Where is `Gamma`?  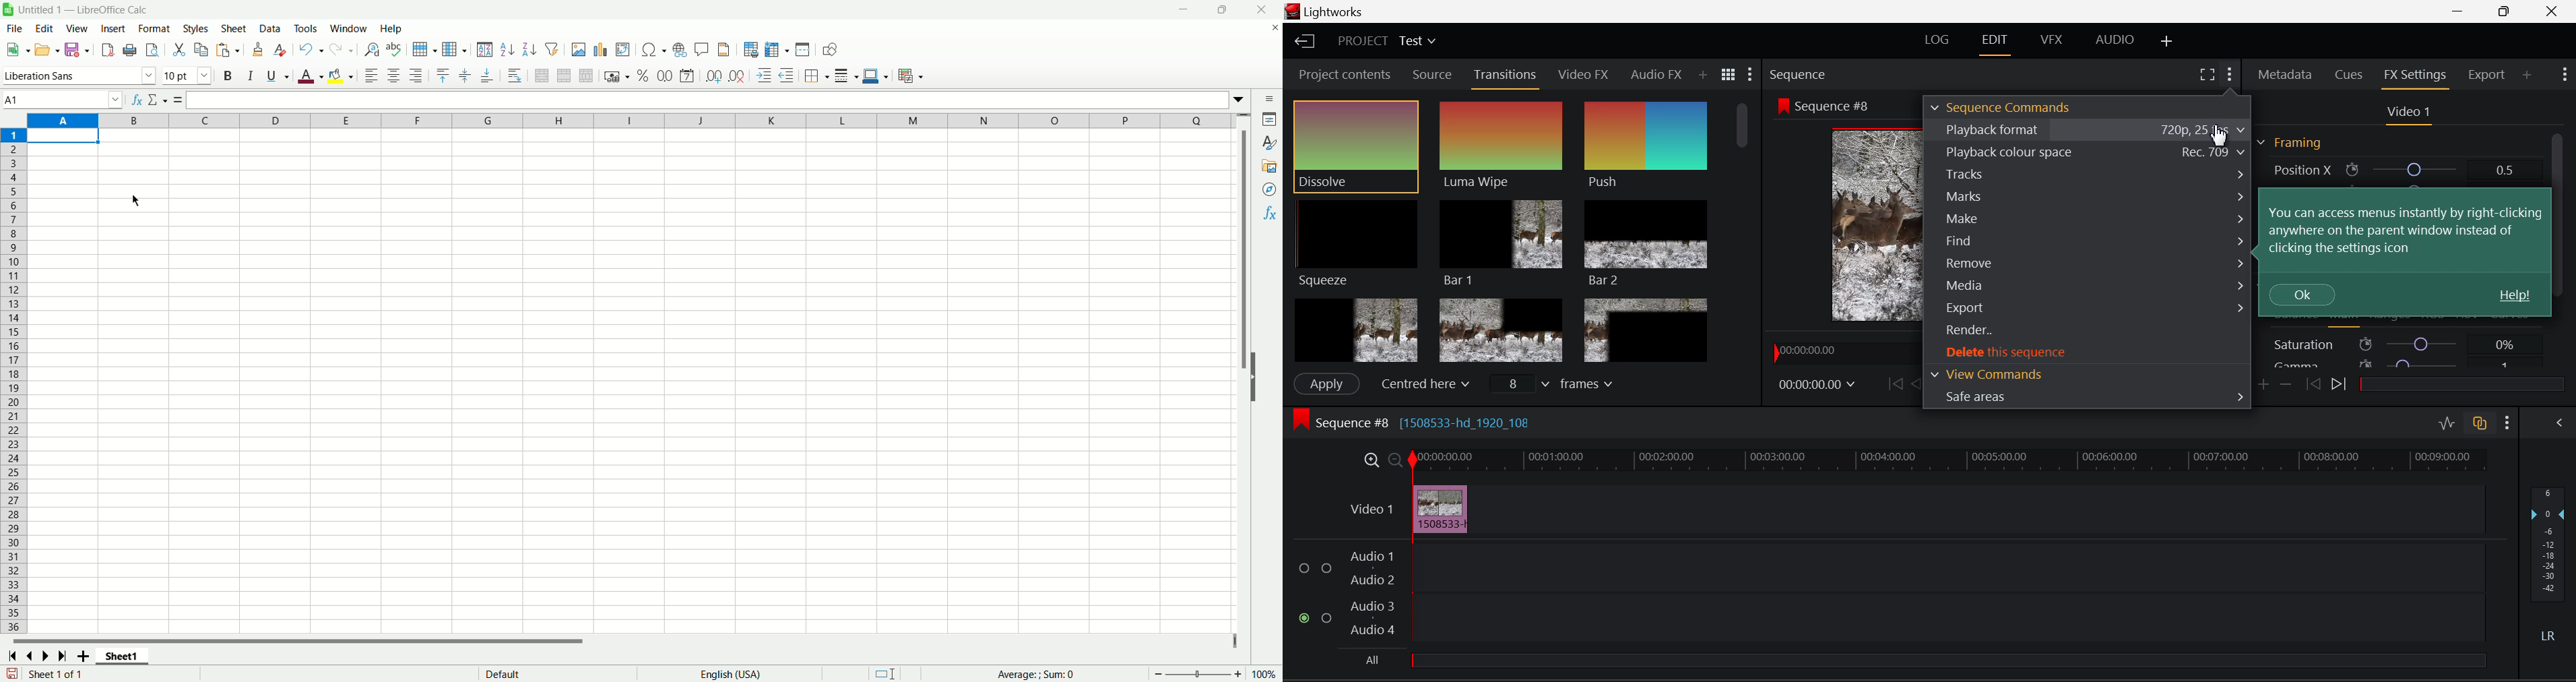
Gamma is located at coordinates (2395, 365).